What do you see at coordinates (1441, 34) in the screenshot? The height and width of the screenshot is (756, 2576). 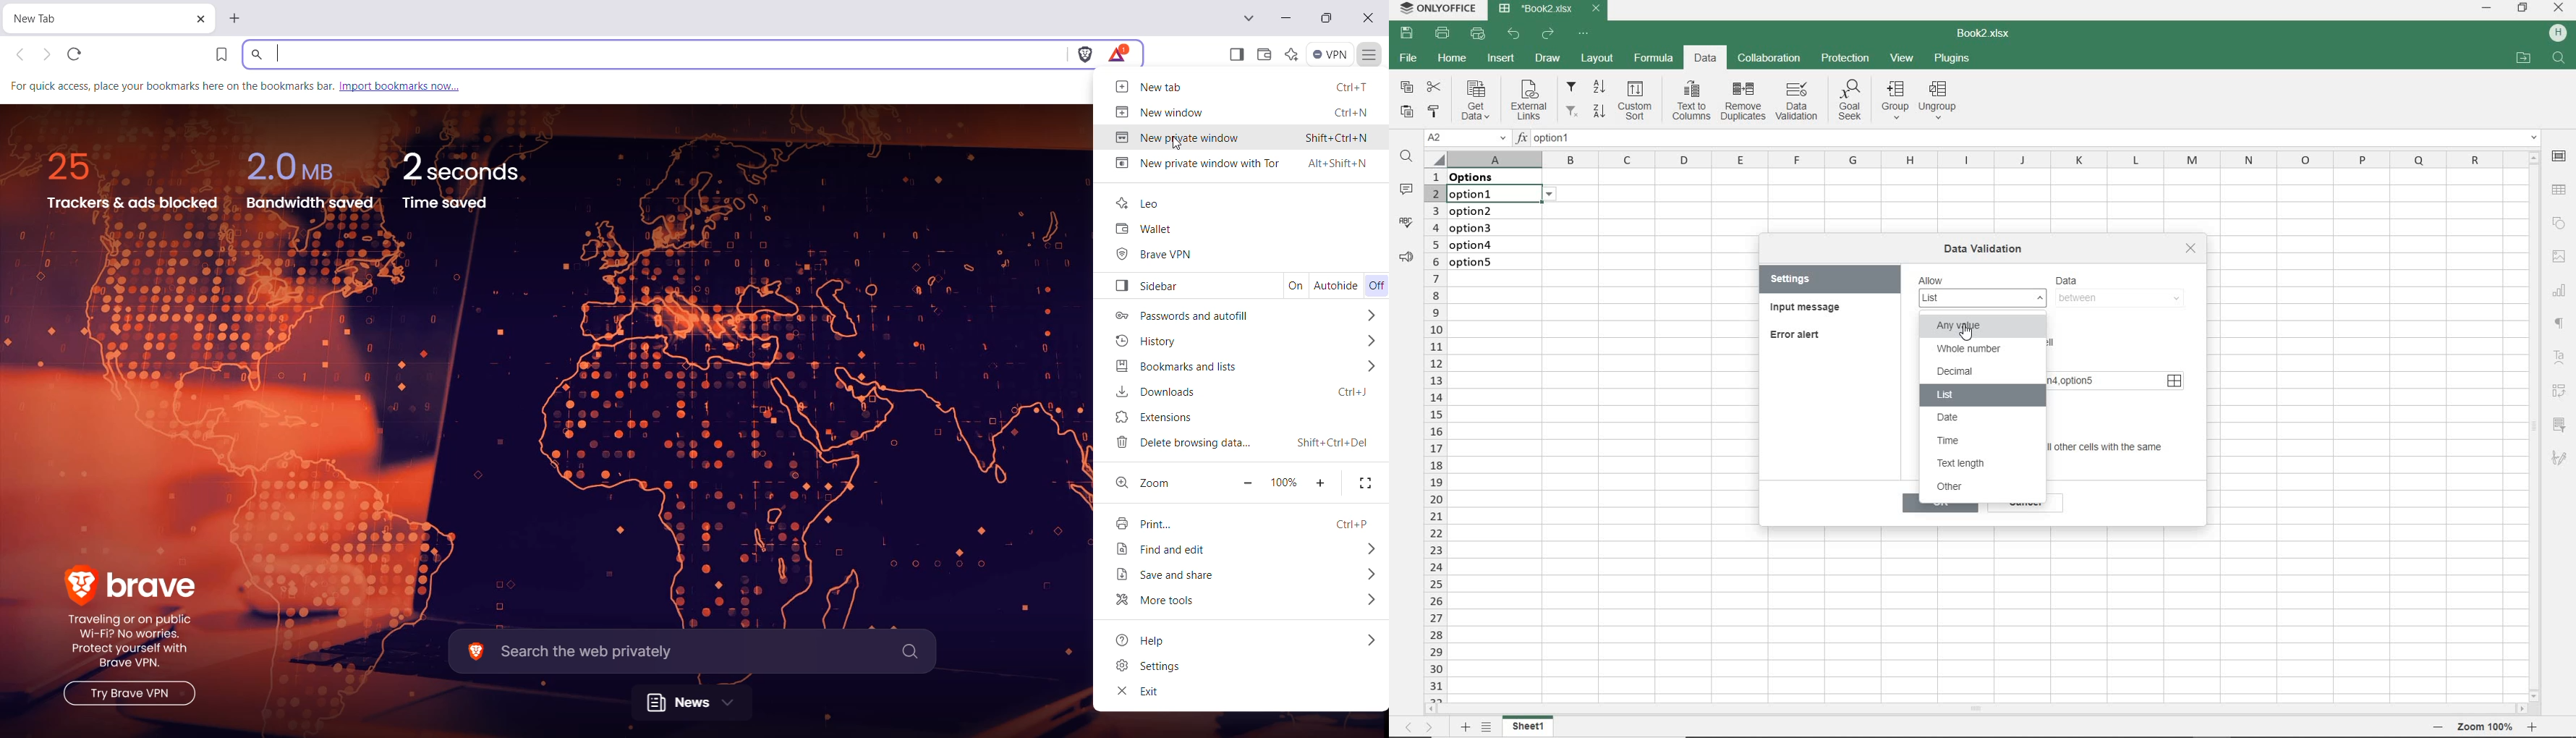 I see `PRINT` at bounding box center [1441, 34].